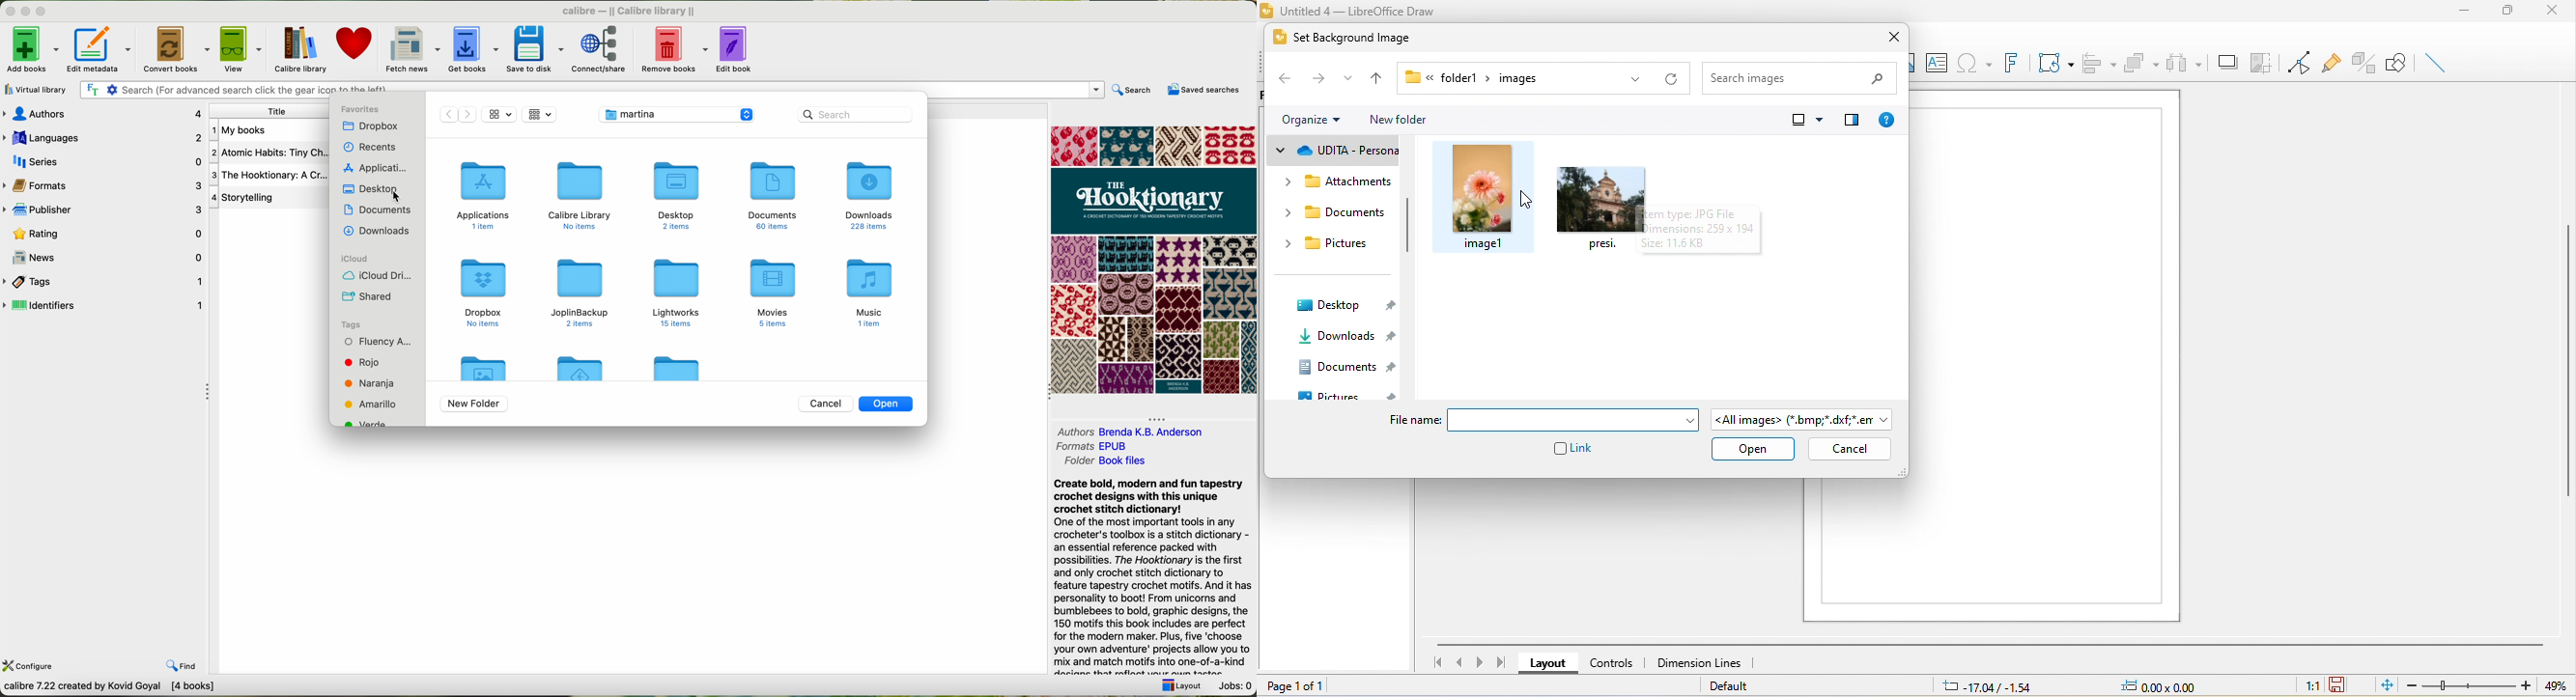  I want to click on recent location, so click(1345, 79).